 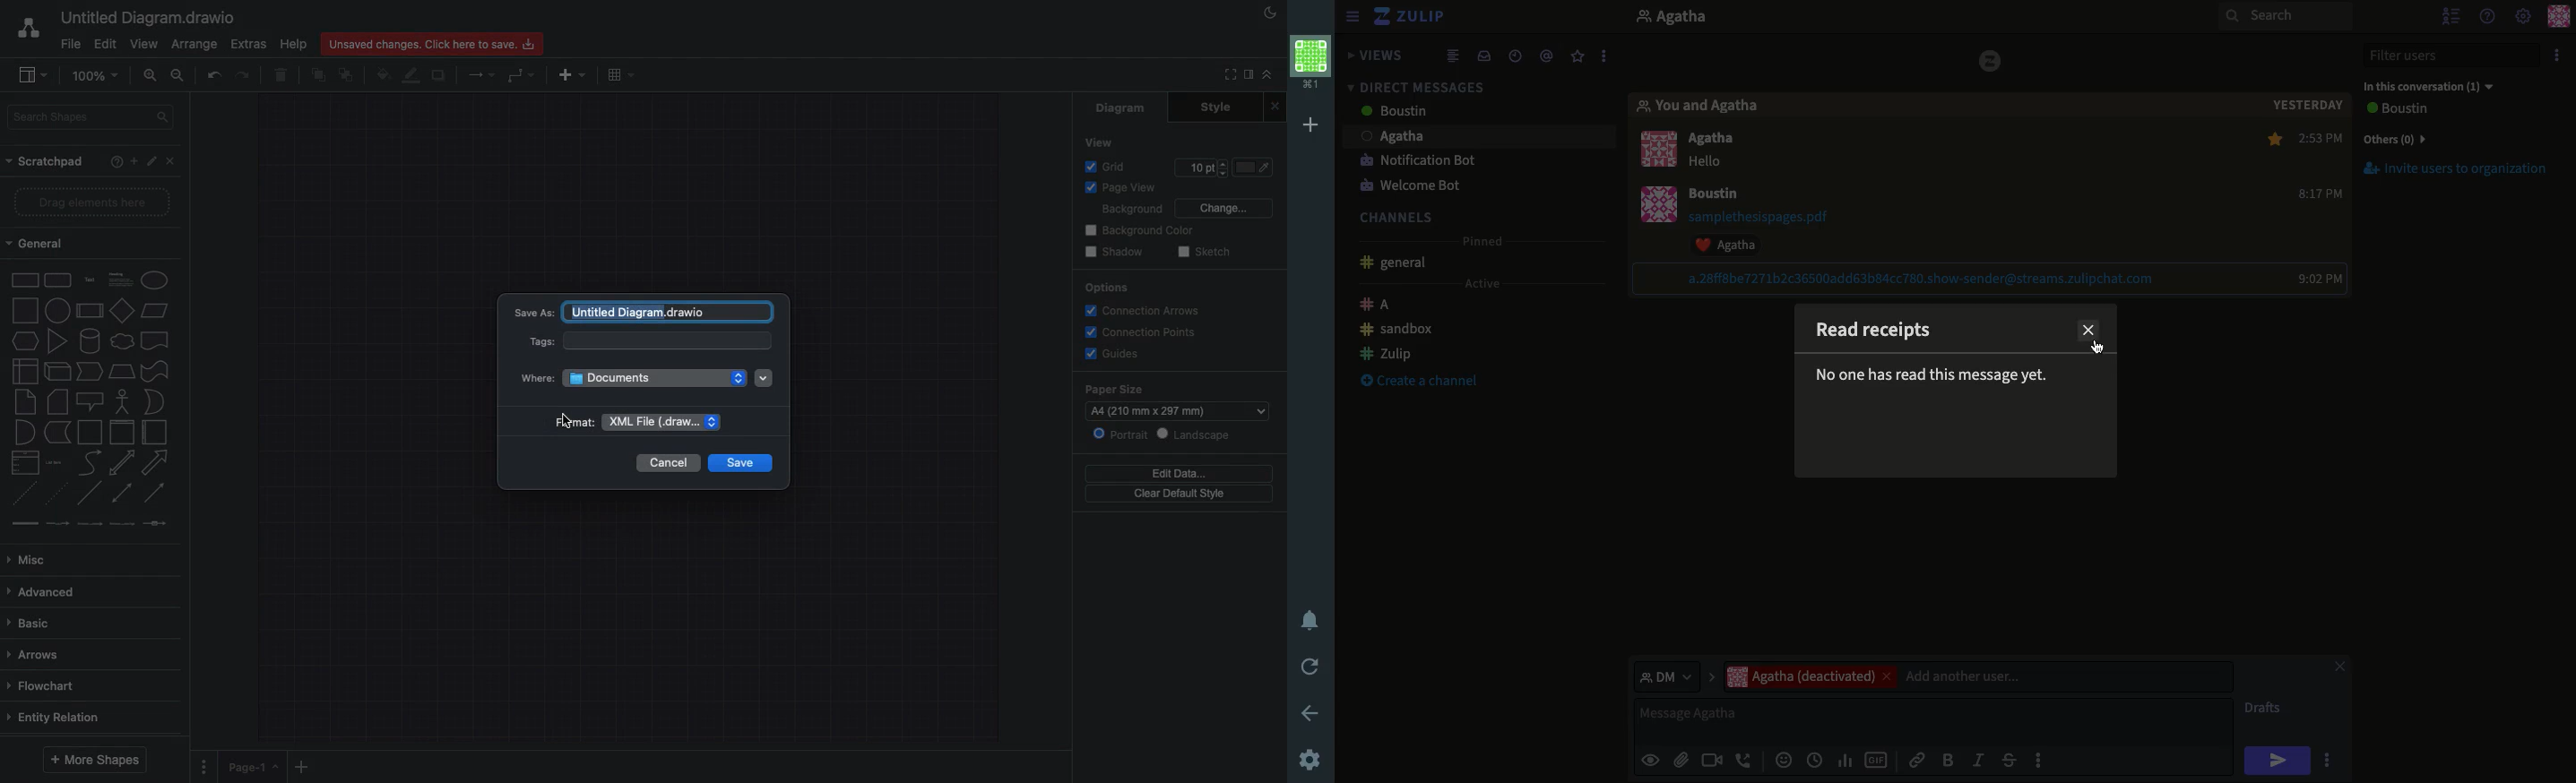 What do you see at coordinates (172, 161) in the screenshot?
I see `Close` at bounding box center [172, 161].